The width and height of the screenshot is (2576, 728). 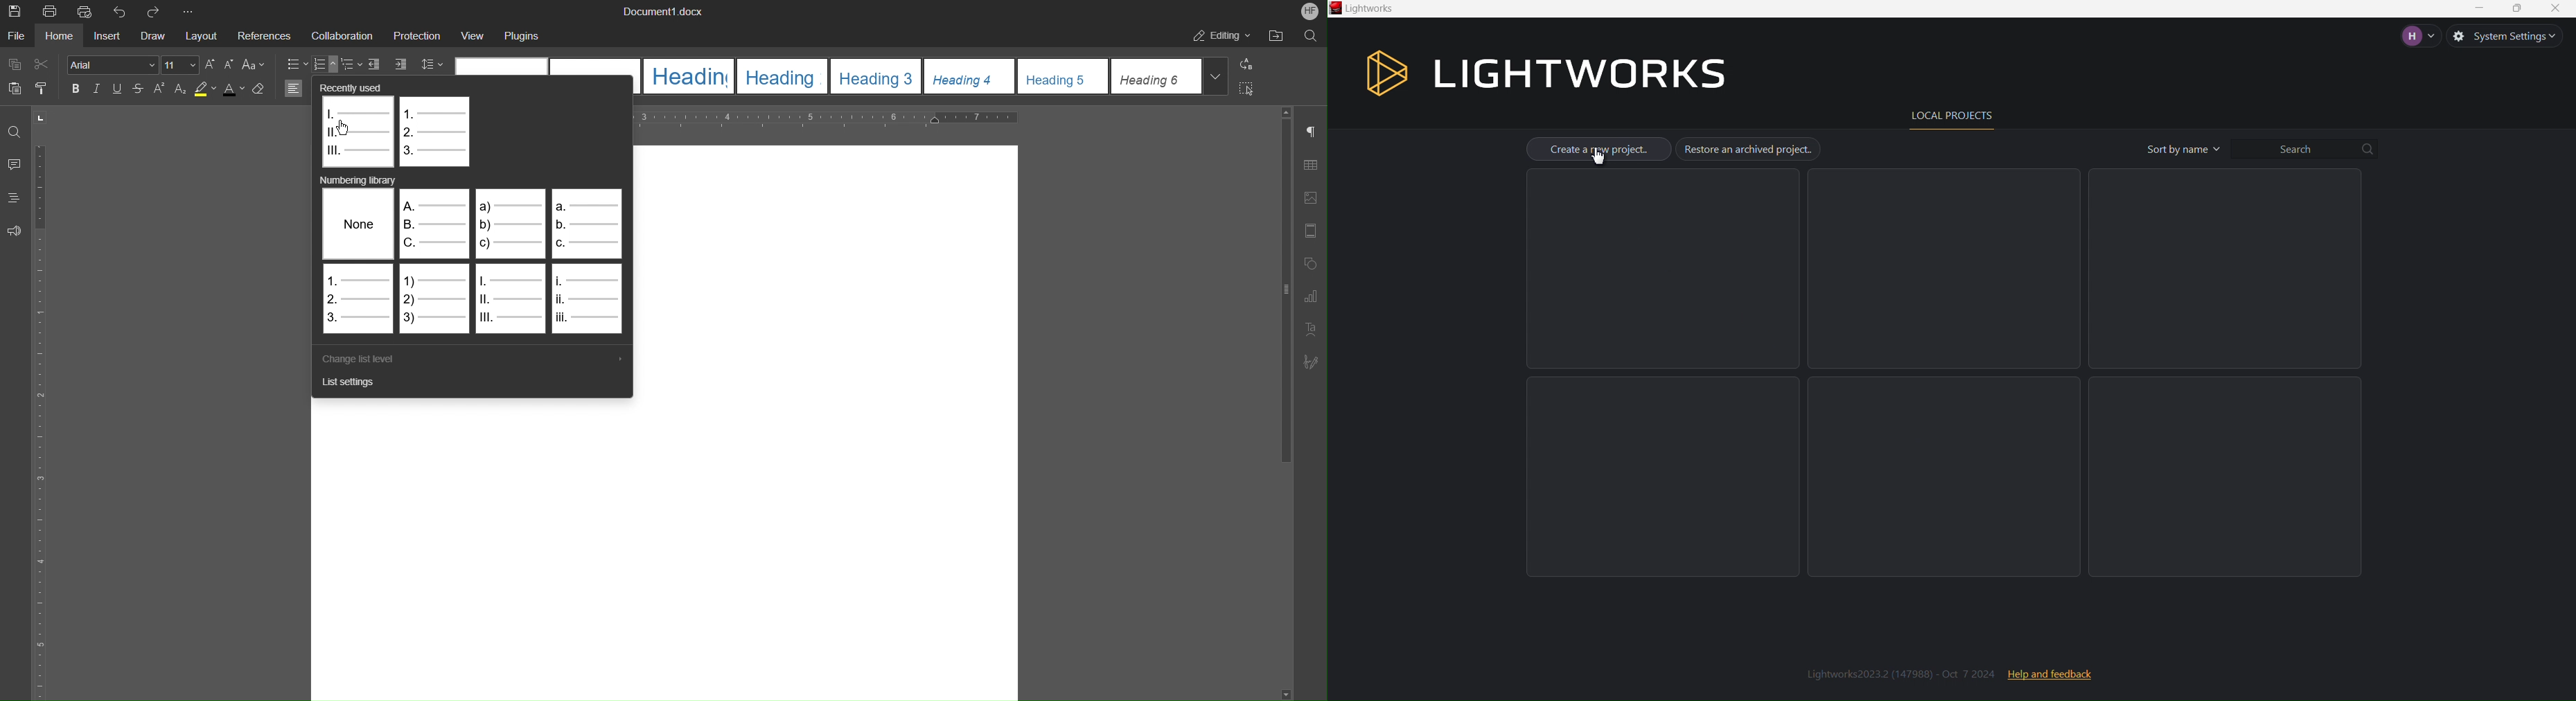 What do you see at coordinates (1309, 12) in the screenshot?
I see `Account ` at bounding box center [1309, 12].